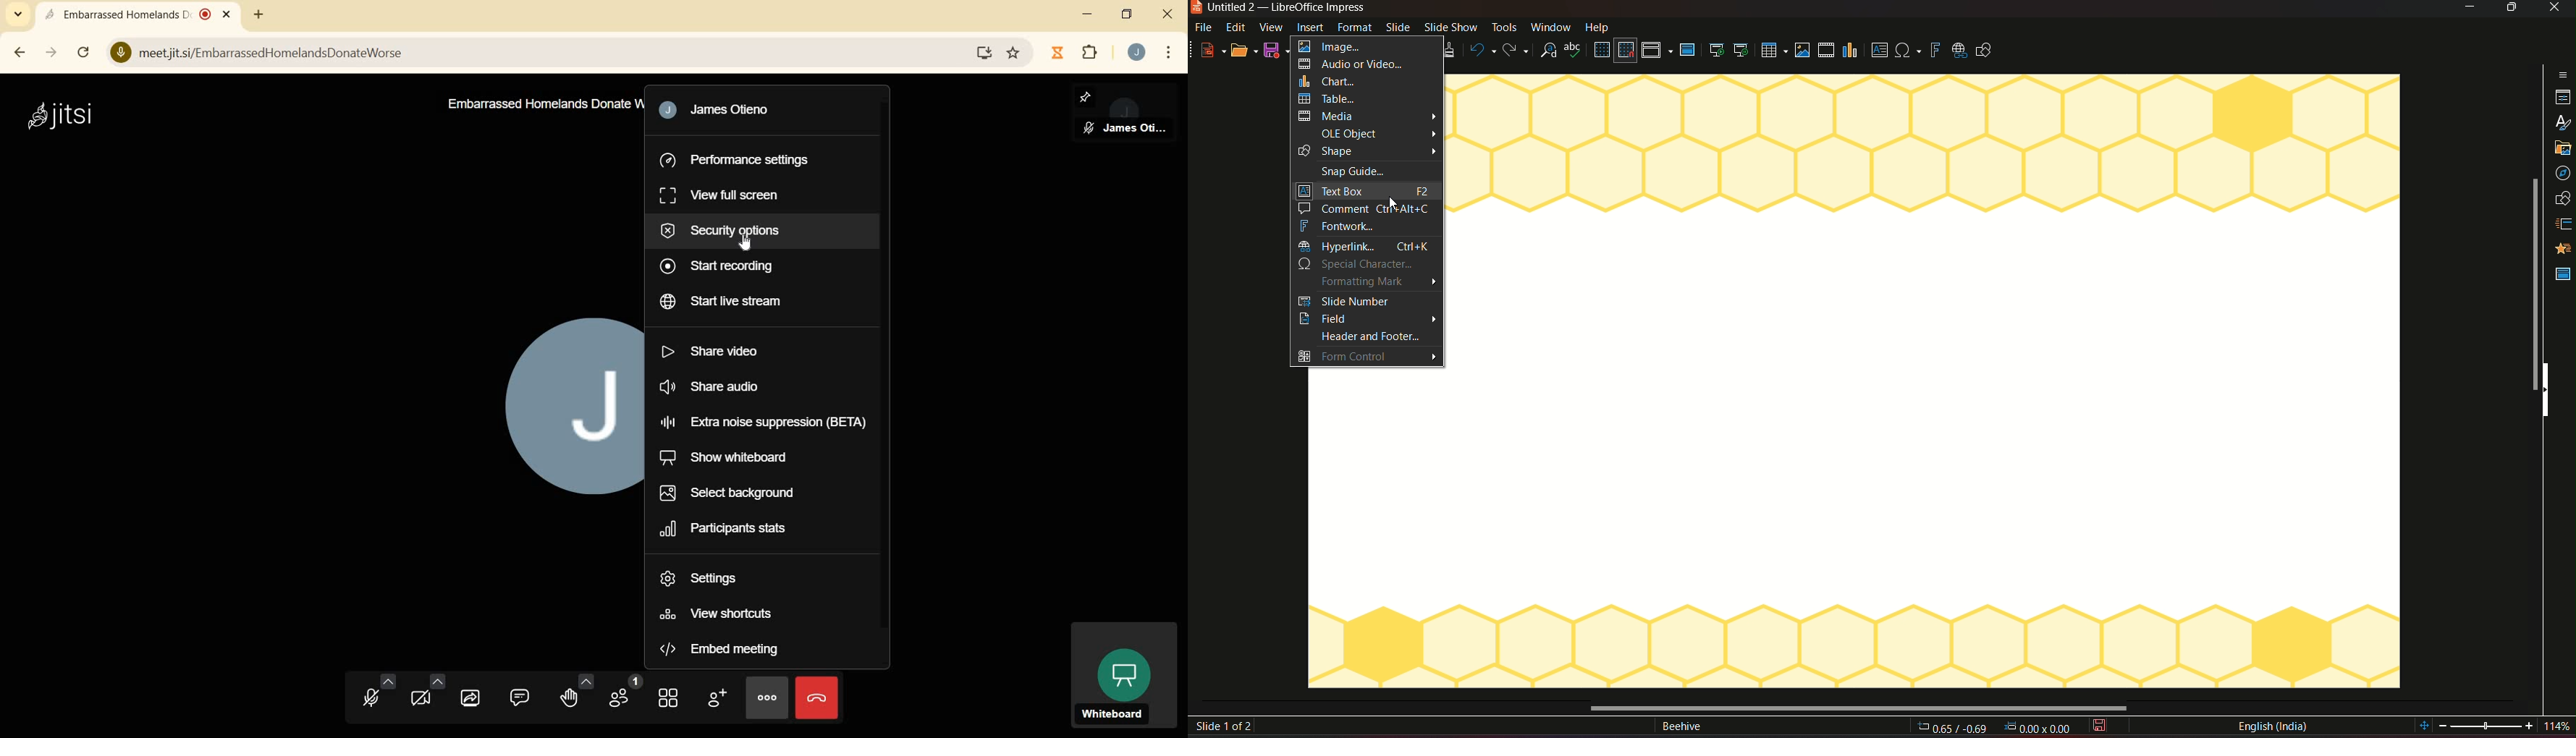  What do you see at coordinates (735, 491) in the screenshot?
I see `select background` at bounding box center [735, 491].